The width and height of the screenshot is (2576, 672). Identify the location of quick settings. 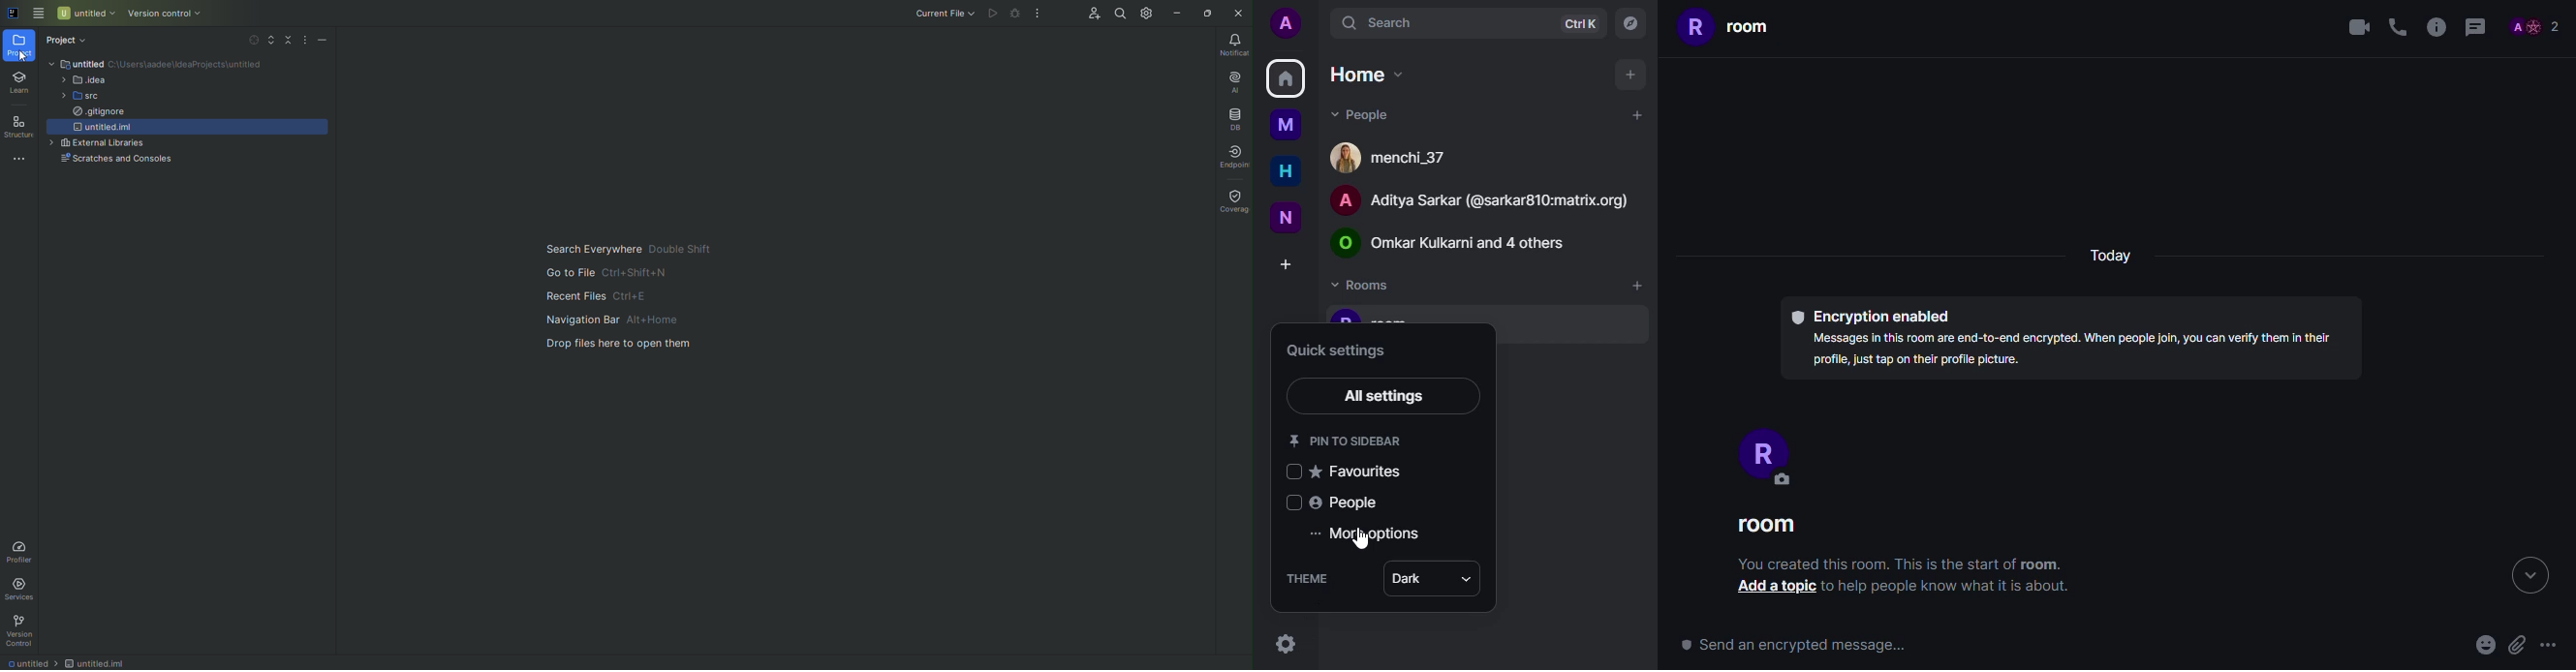
(1344, 350).